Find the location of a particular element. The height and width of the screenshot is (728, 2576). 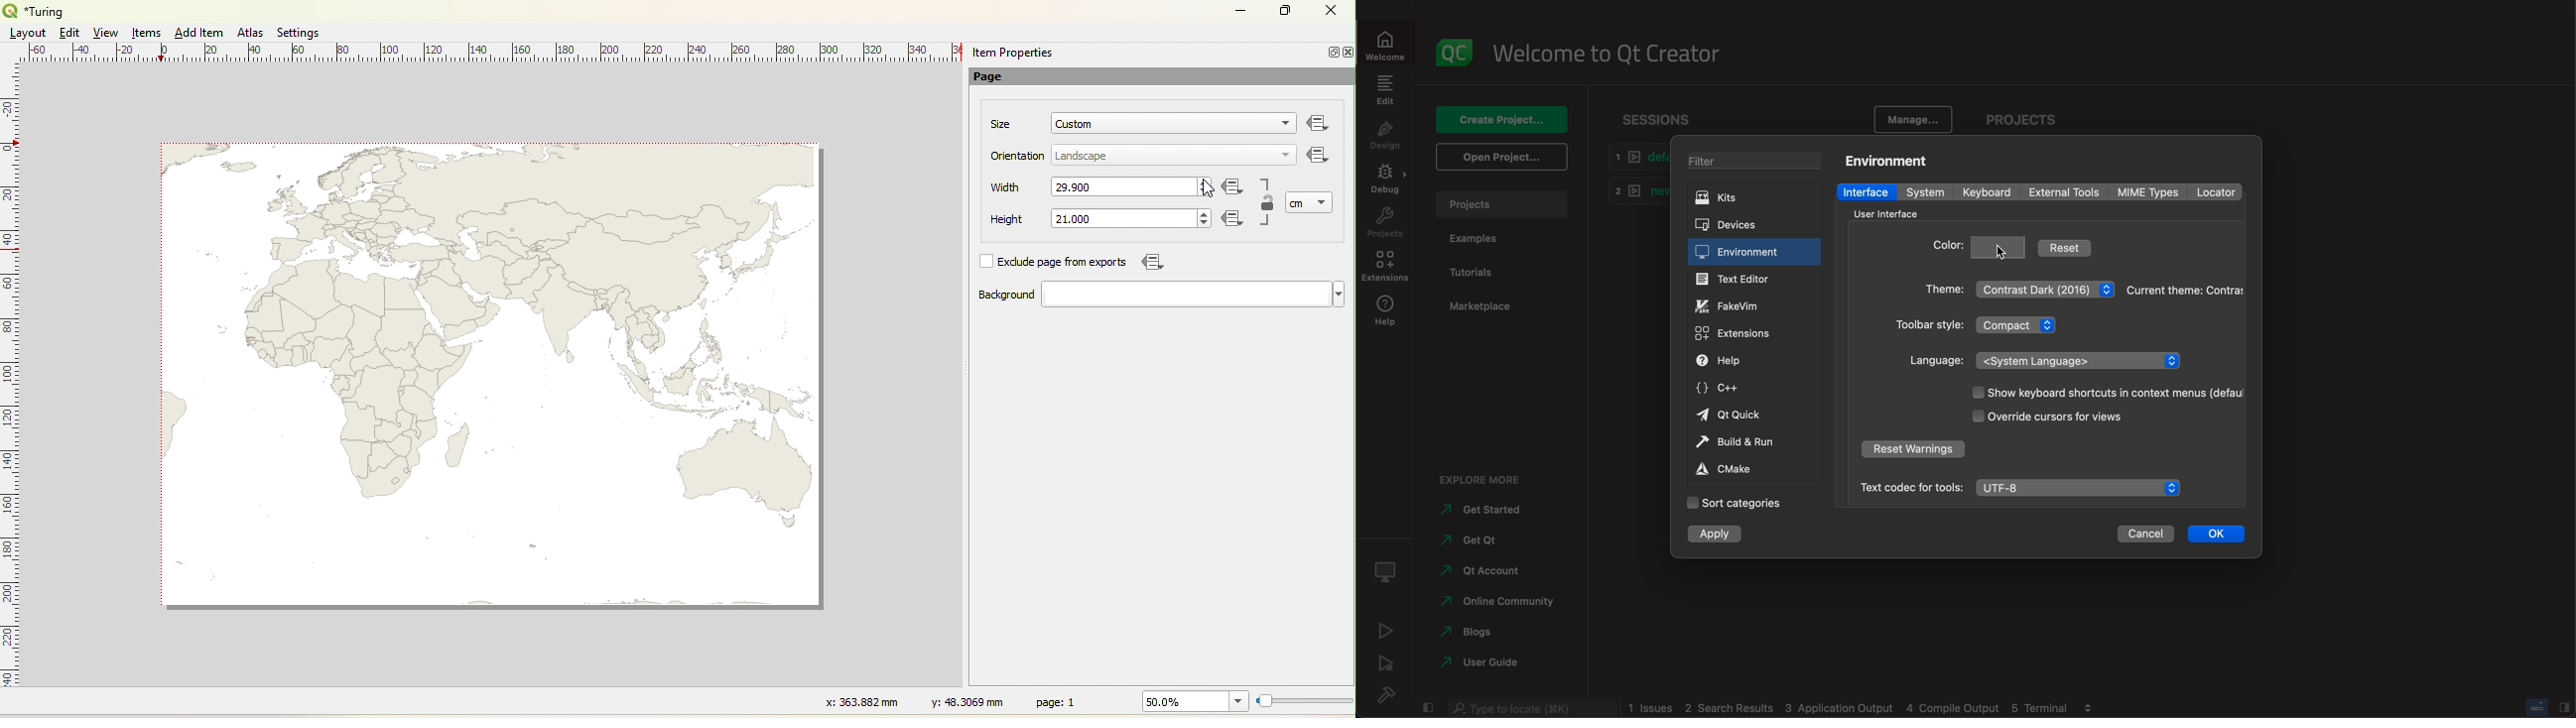

help is located at coordinates (1747, 361).